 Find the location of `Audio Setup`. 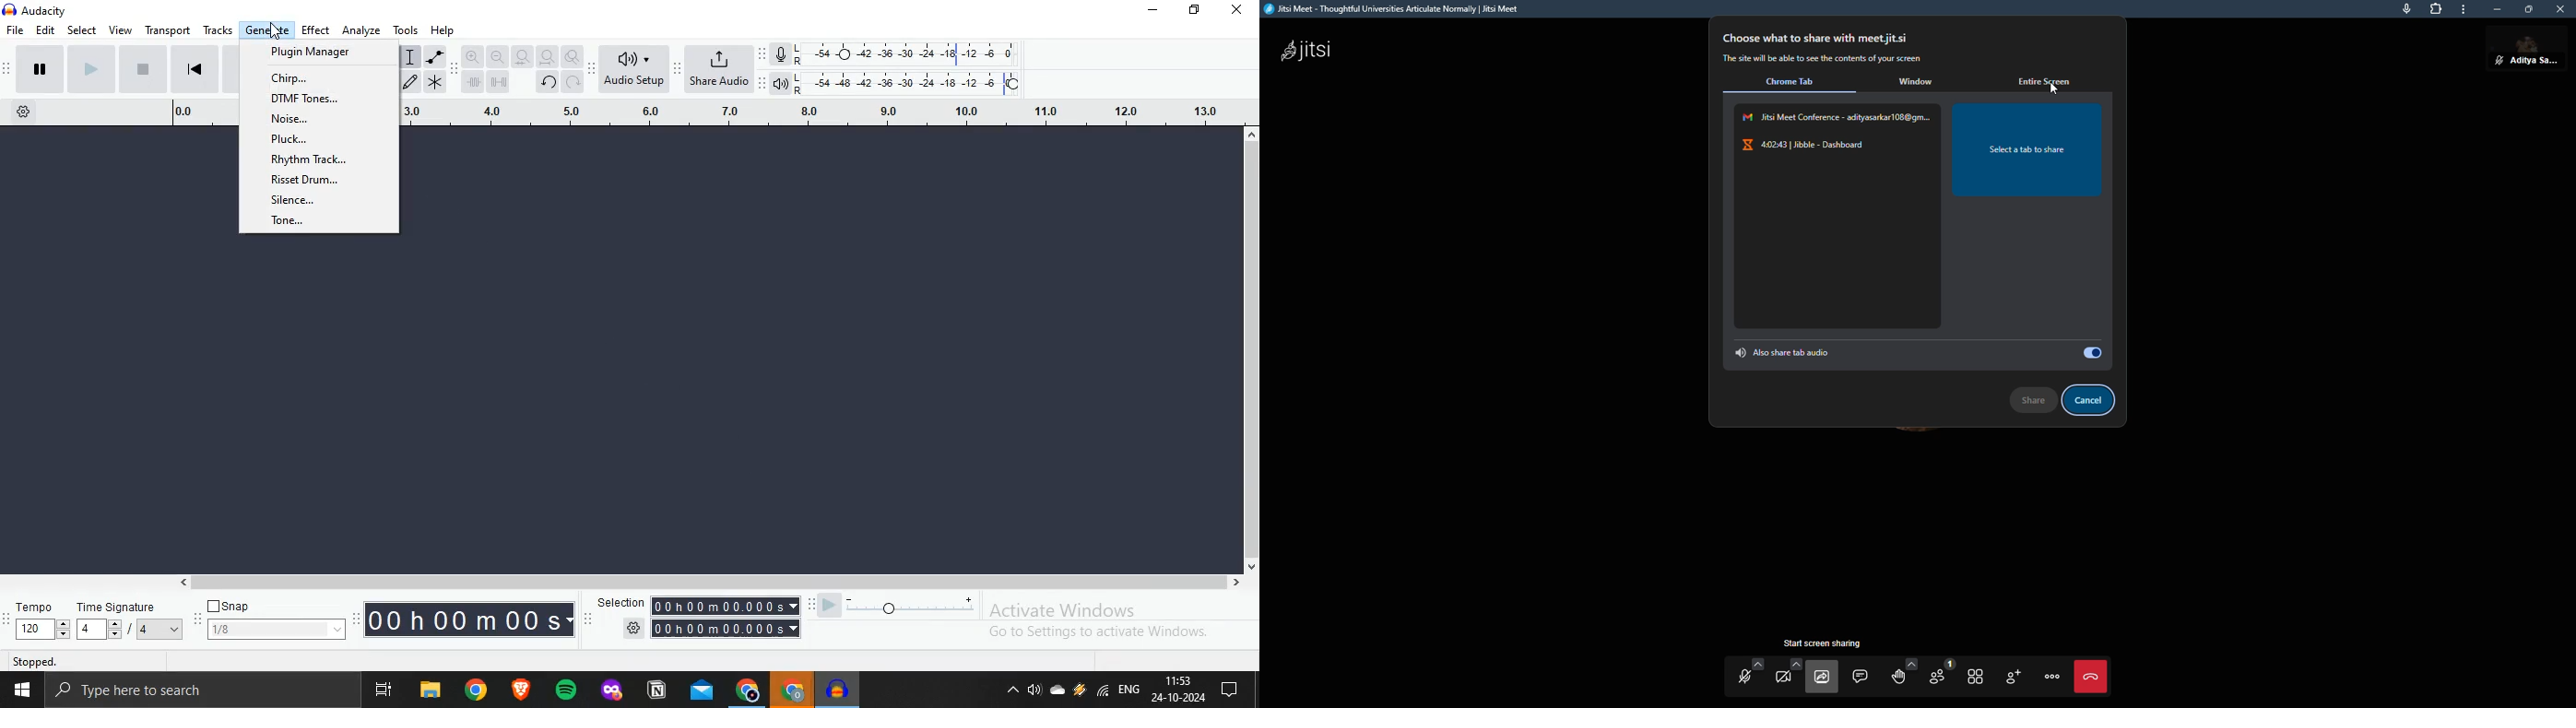

Audio Setup is located at coordinates (633, 66).